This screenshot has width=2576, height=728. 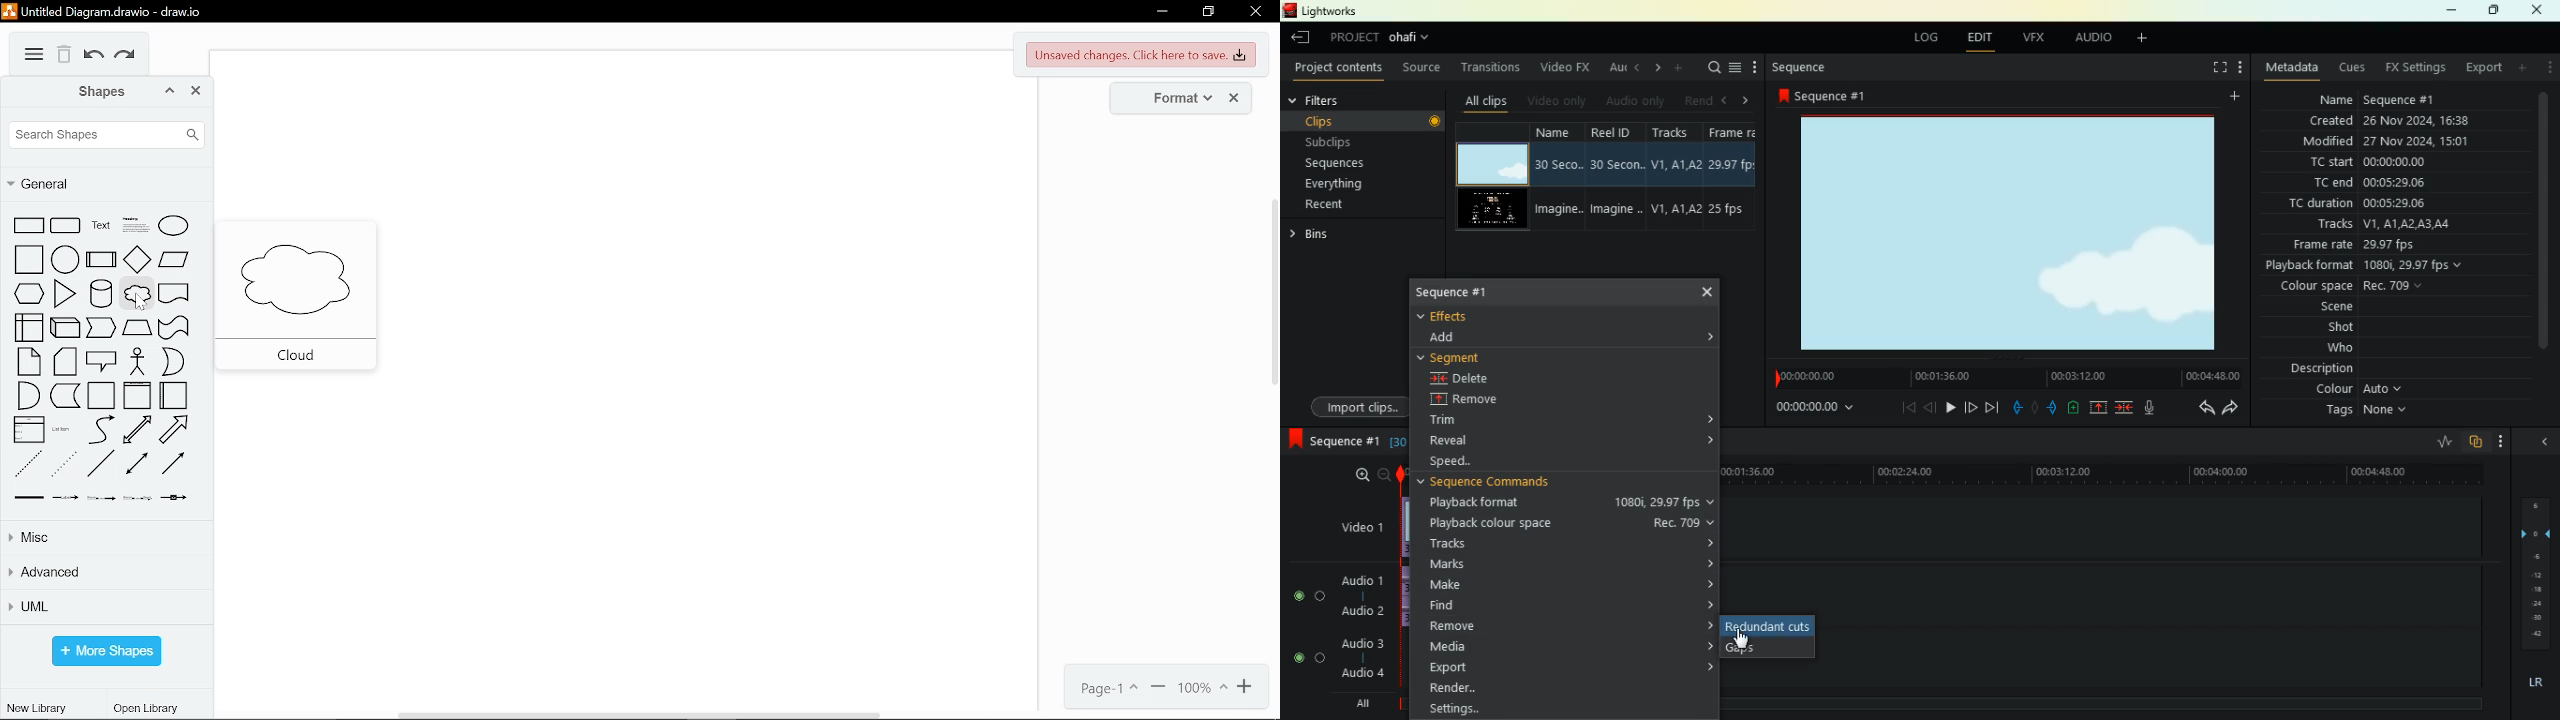 What do you see at coordinates (110, 135) in the screenshot?
I see `search shapes` at bounding box center [110, 135].